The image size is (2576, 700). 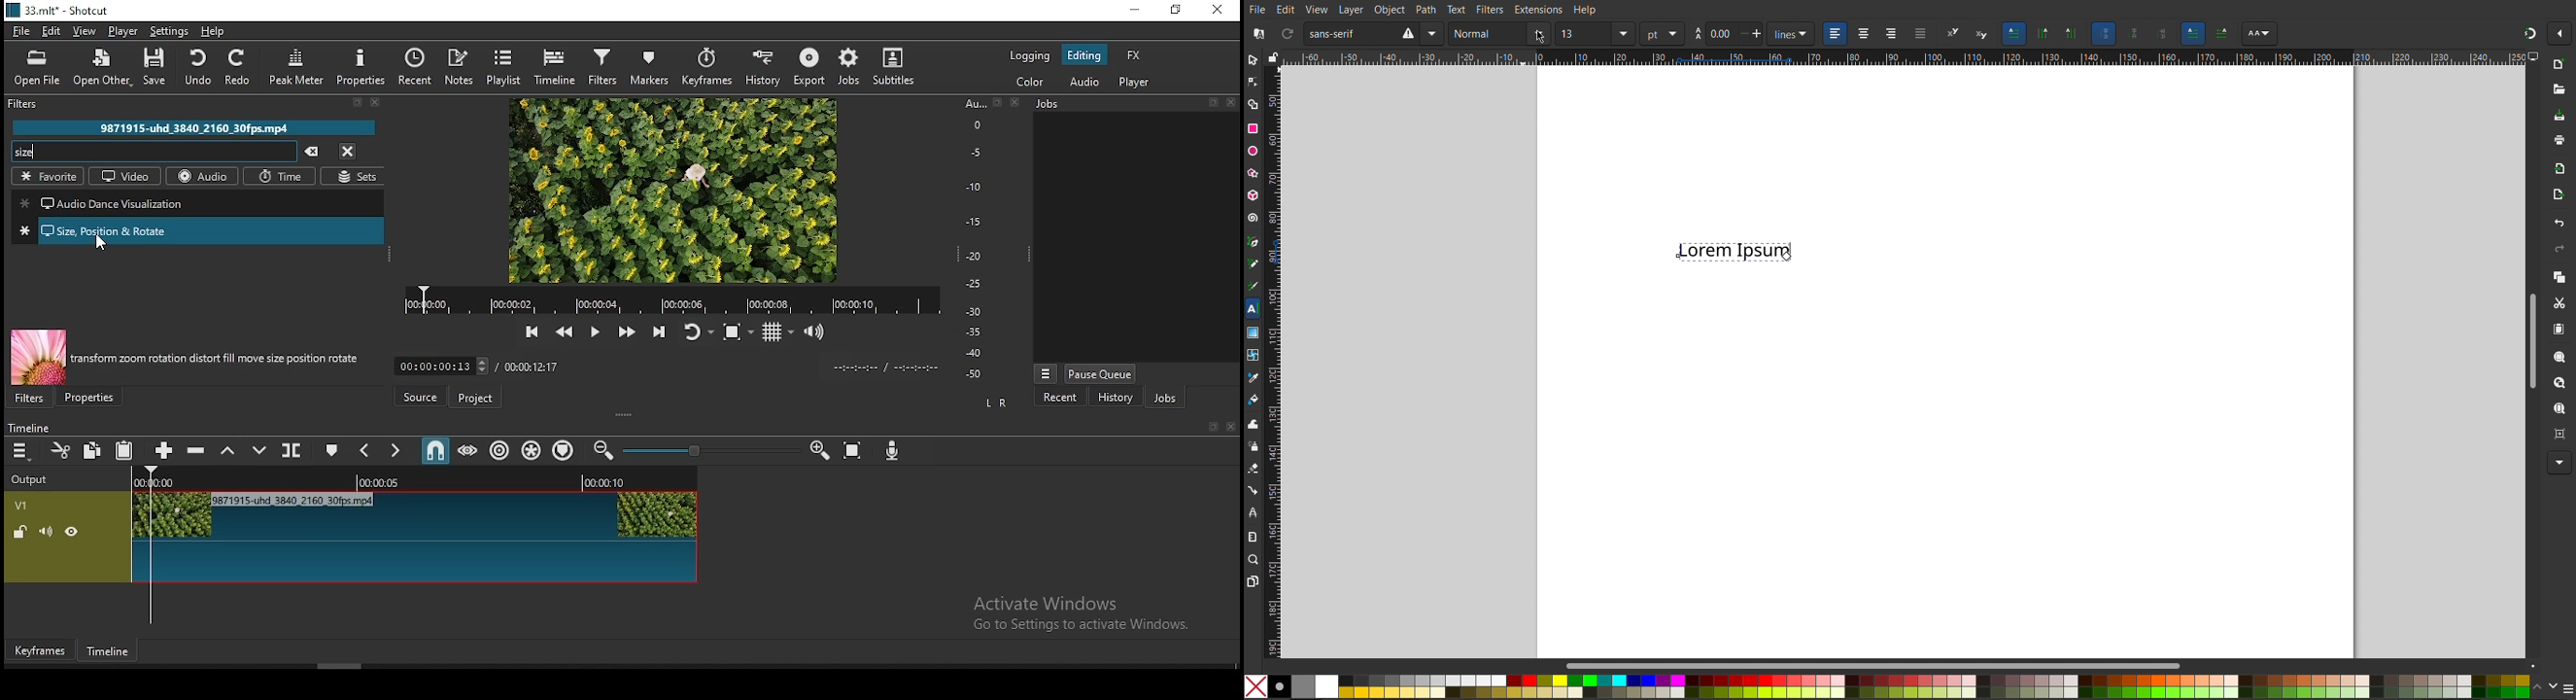 I want to click on toggle grid display on the player, so click(x=776, y=332).